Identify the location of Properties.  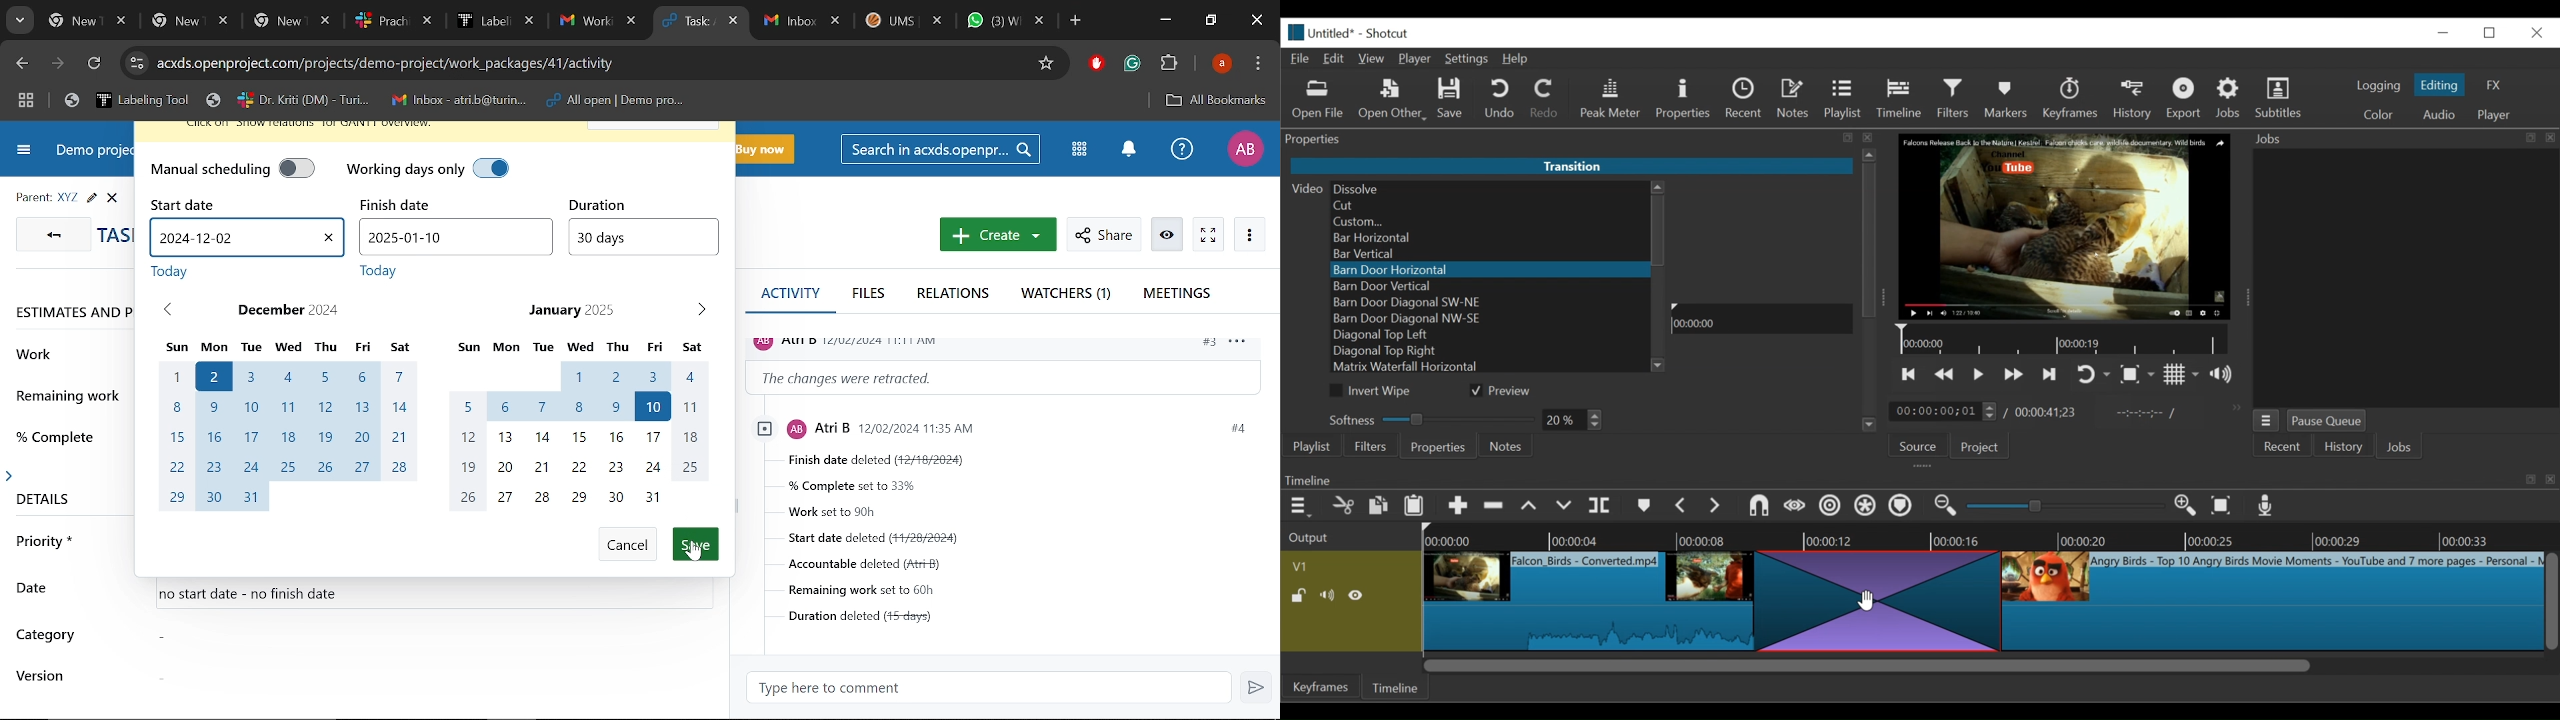
(1685, 99).